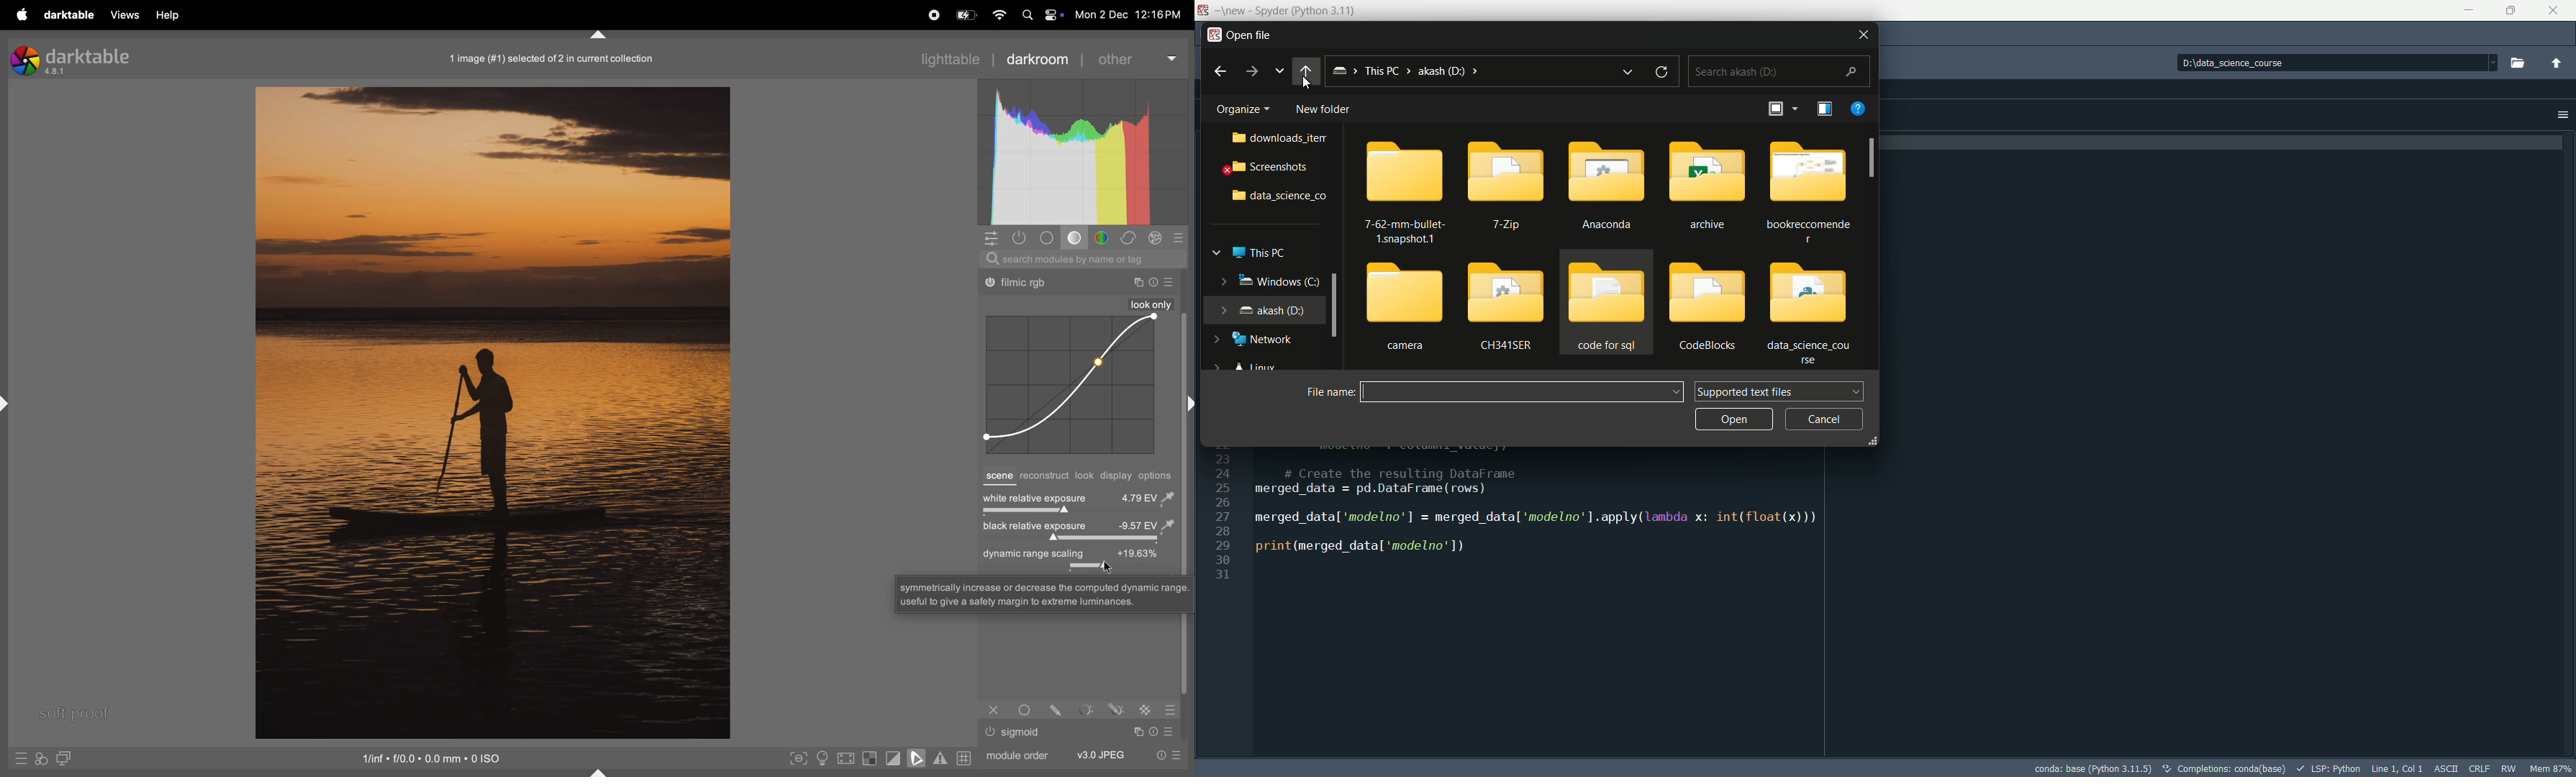  I want to click on , so click(1060, 709).